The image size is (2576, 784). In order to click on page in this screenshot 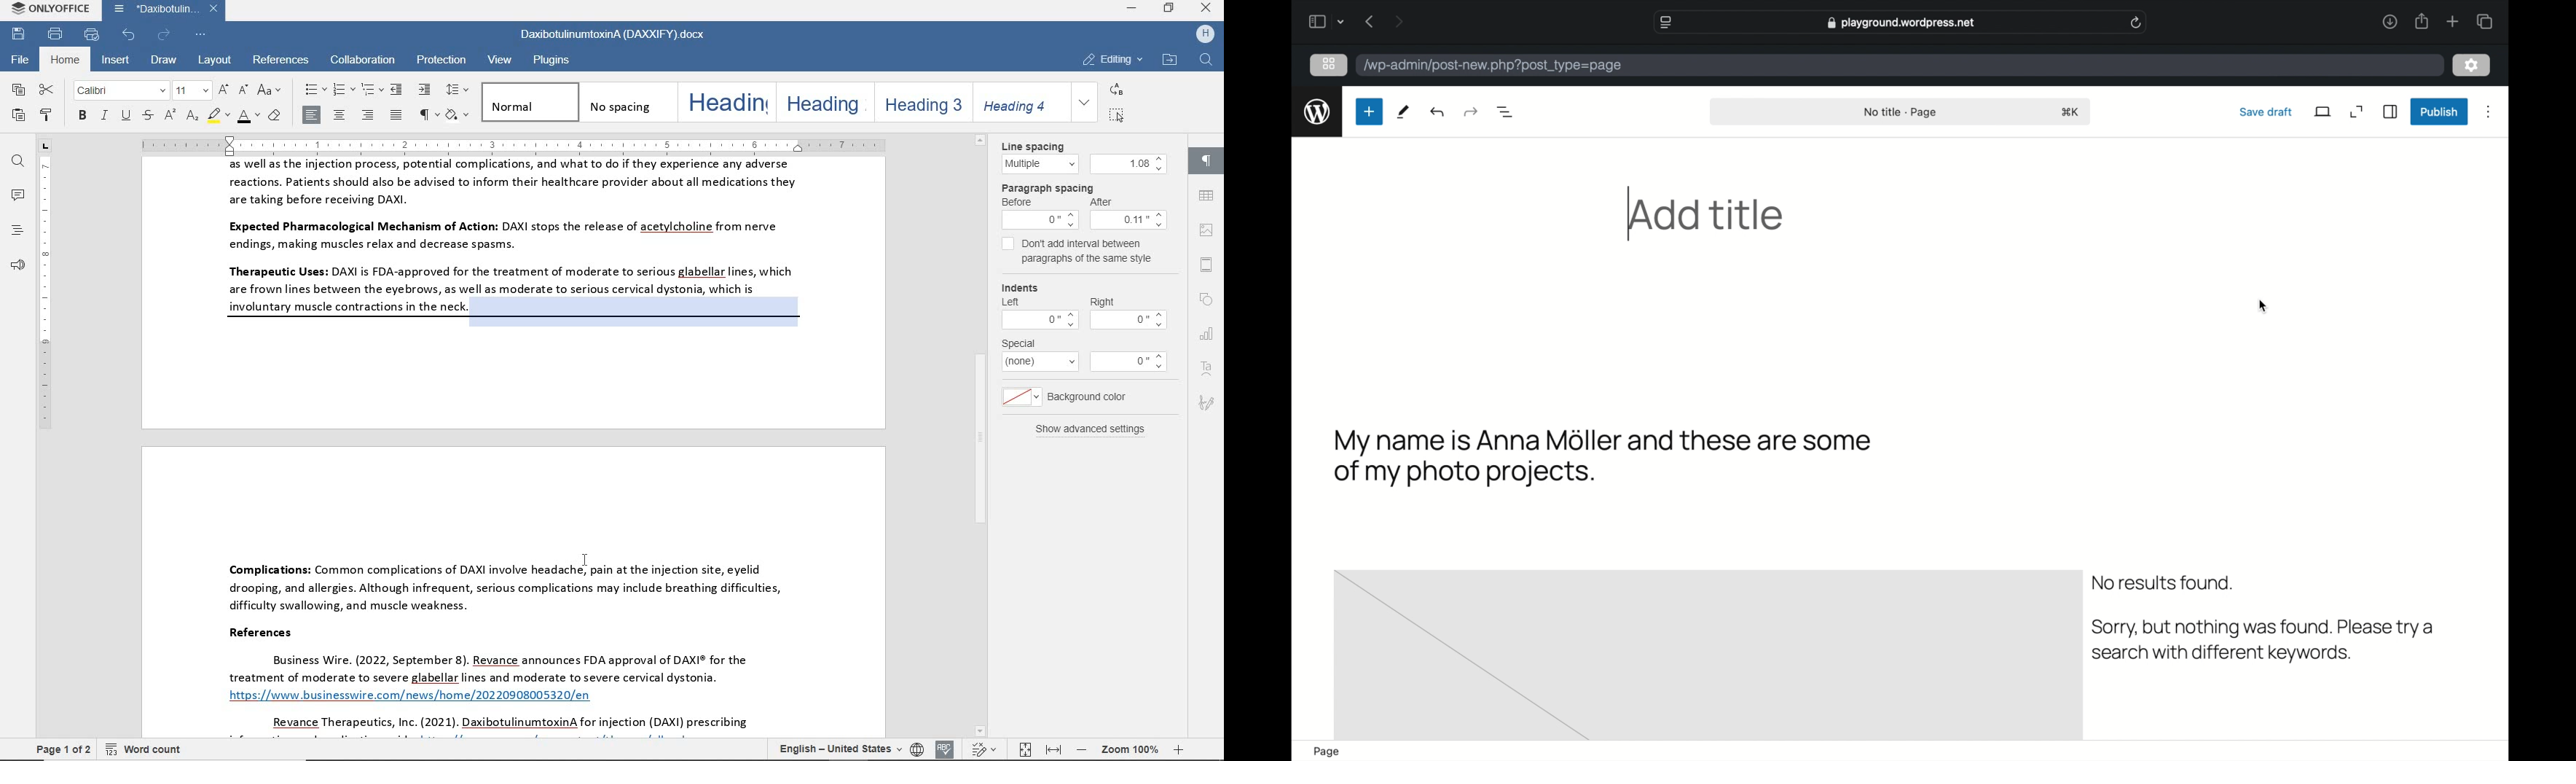, I will do `click(1327, 752)`.